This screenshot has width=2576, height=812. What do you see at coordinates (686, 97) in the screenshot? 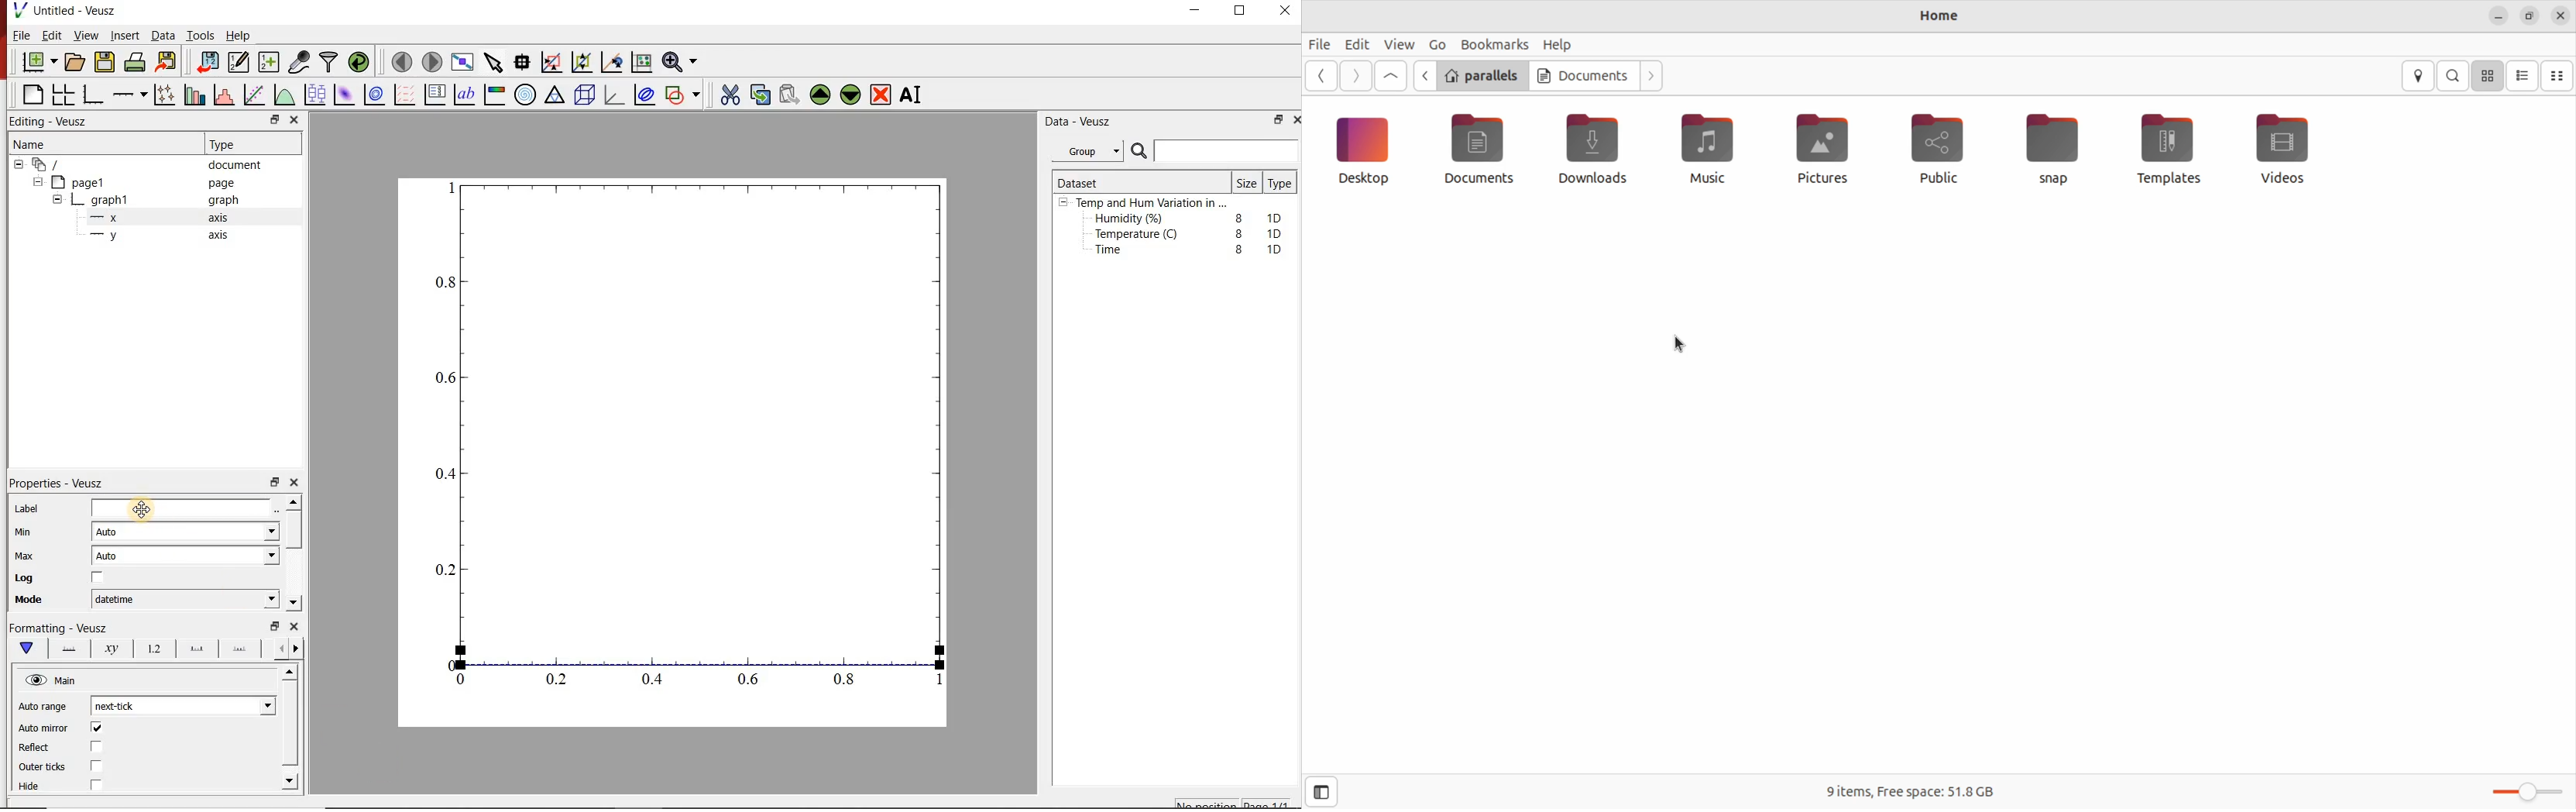
I see `add a shape to the plot` at bounding box center [686, 97].